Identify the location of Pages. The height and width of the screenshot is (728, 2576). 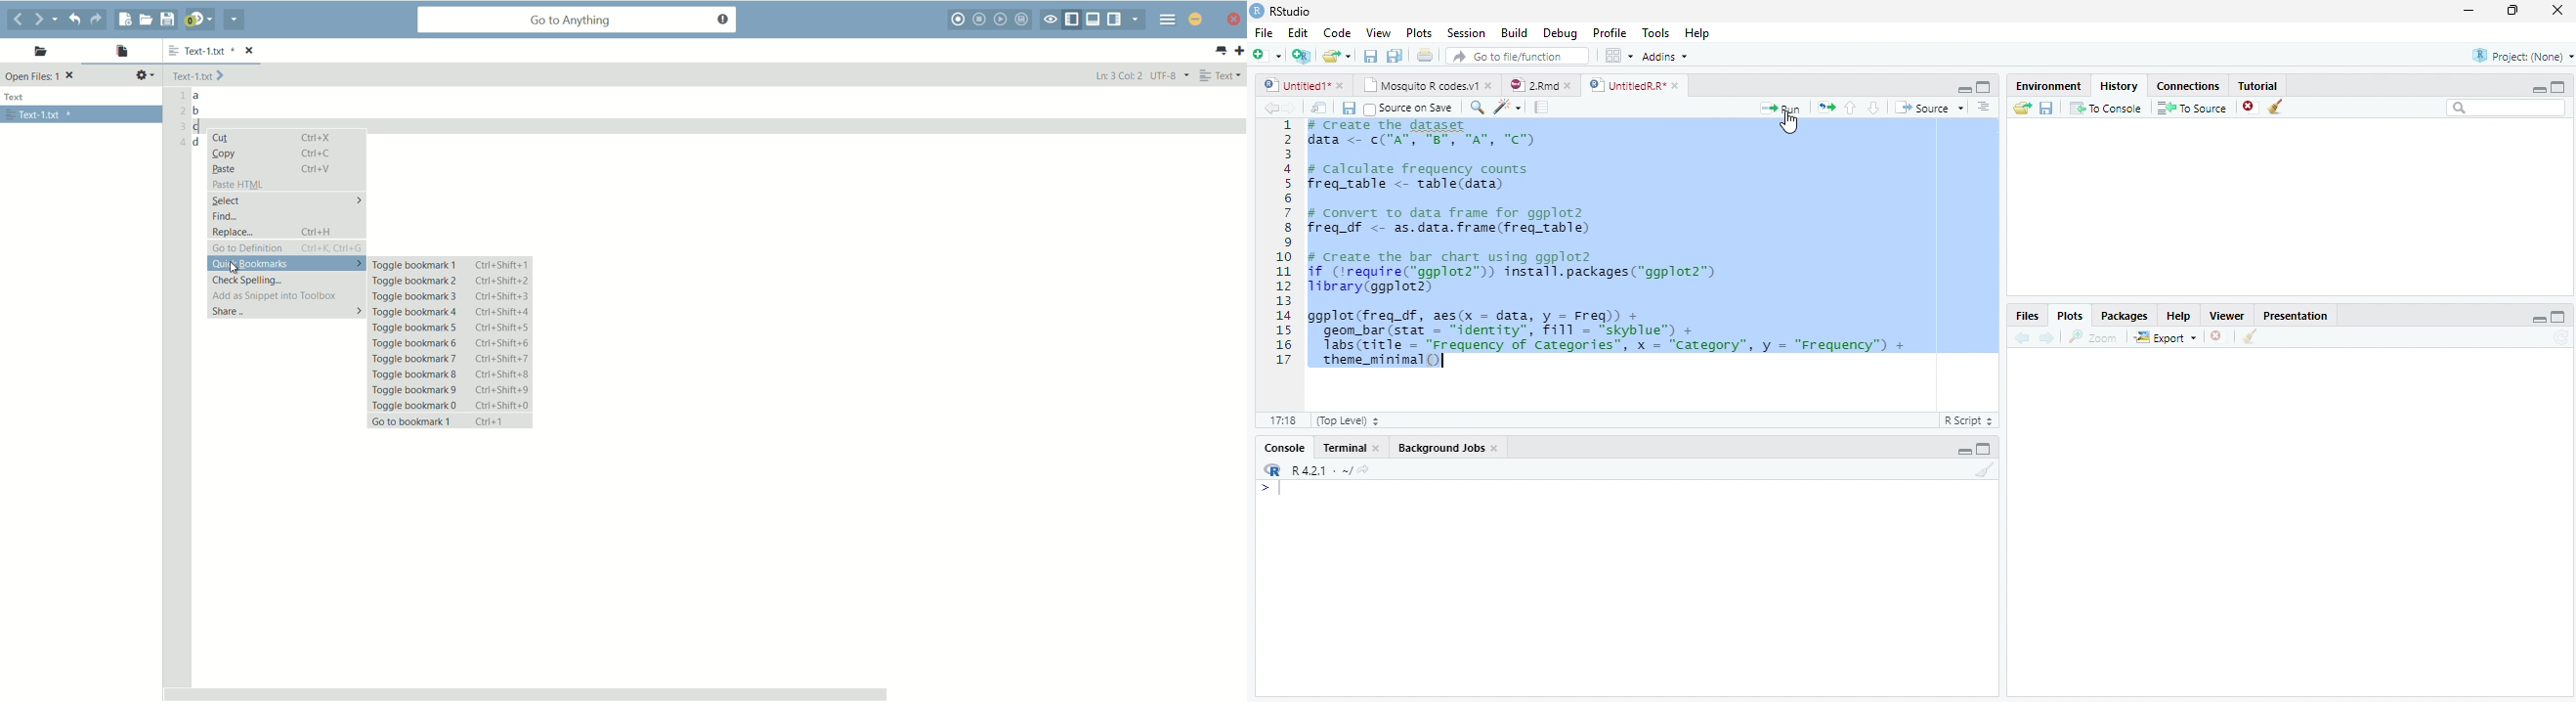
(1541, 108).